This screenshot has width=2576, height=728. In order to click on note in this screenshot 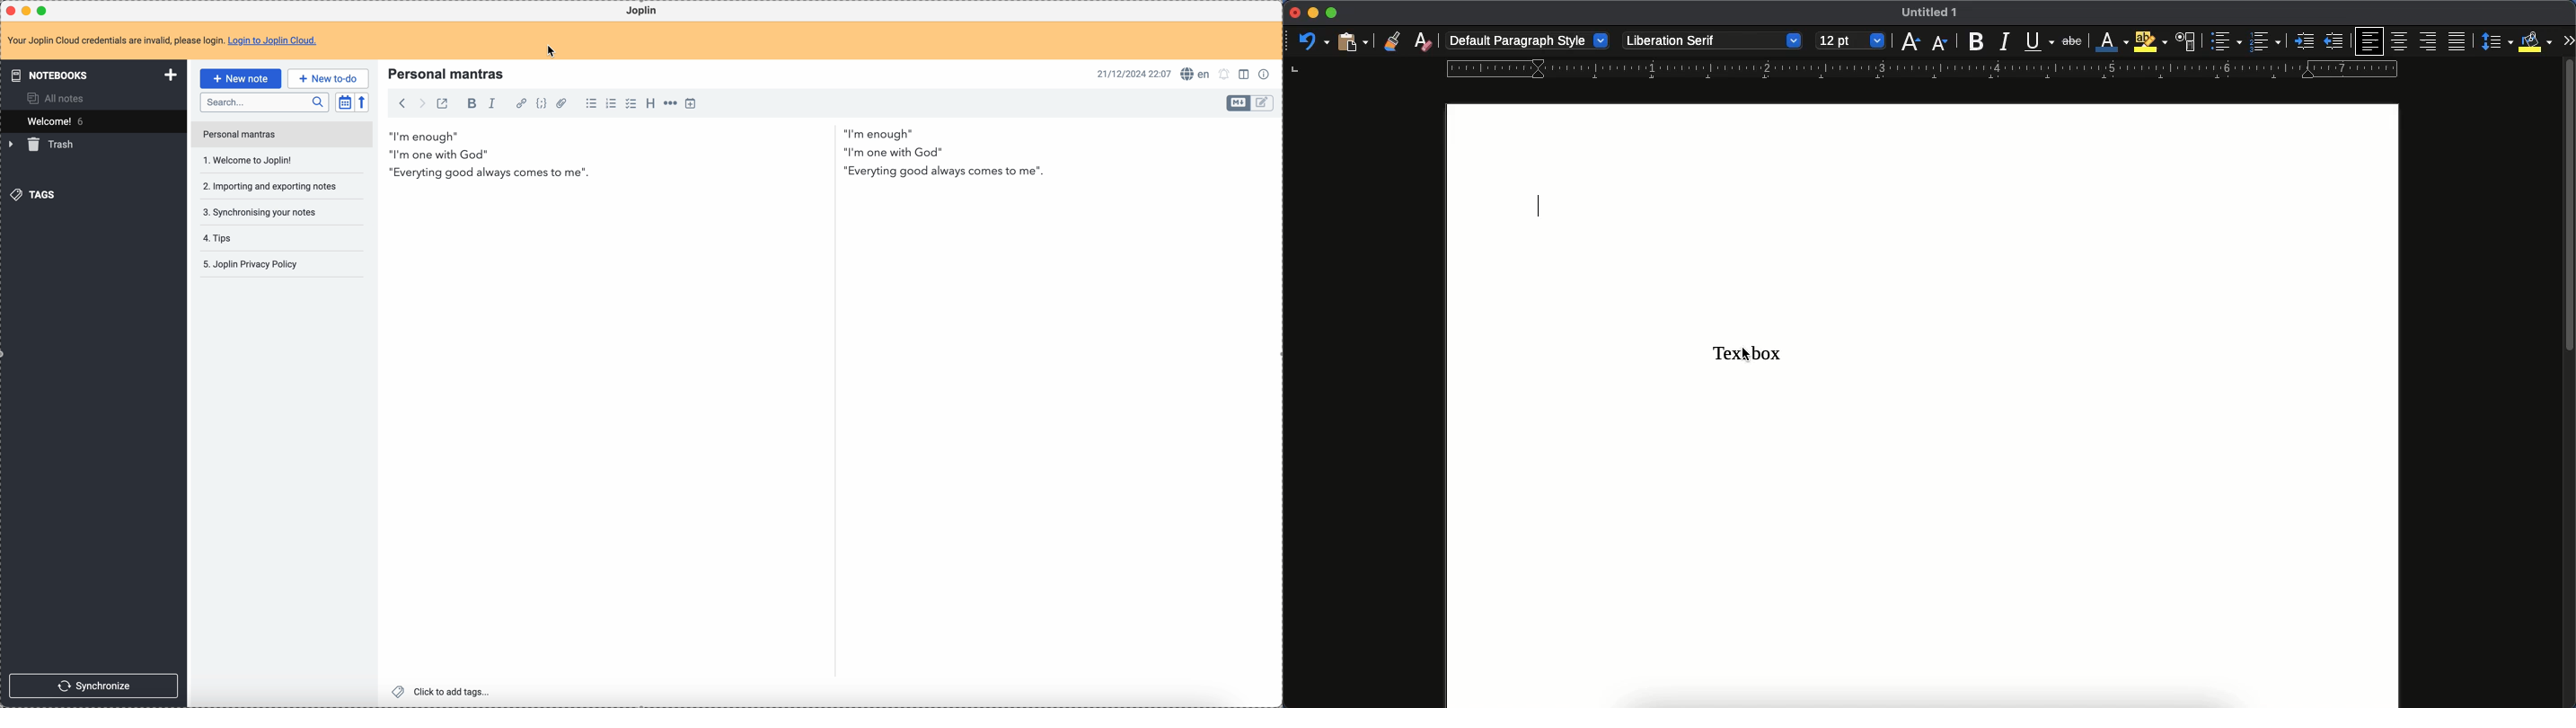, I will do `click(166, 40)`.